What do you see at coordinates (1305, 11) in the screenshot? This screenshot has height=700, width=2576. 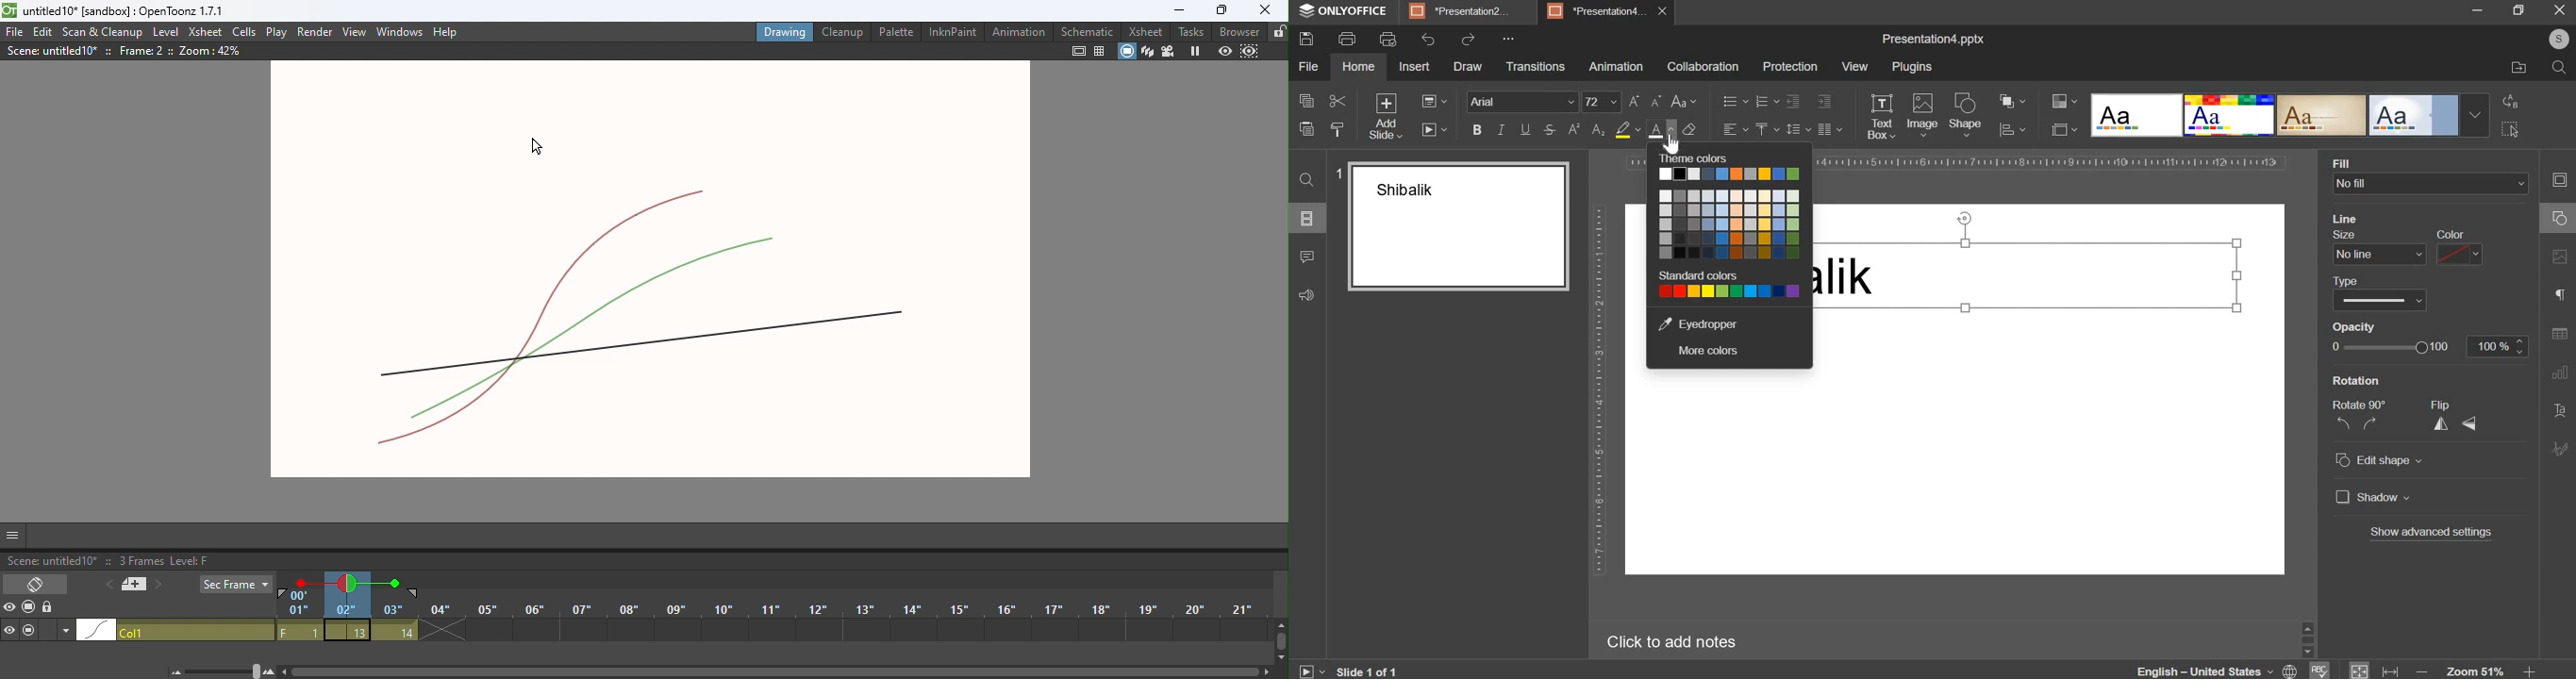 I see `onlyoffice logo` at bounding box center [1305, 11].